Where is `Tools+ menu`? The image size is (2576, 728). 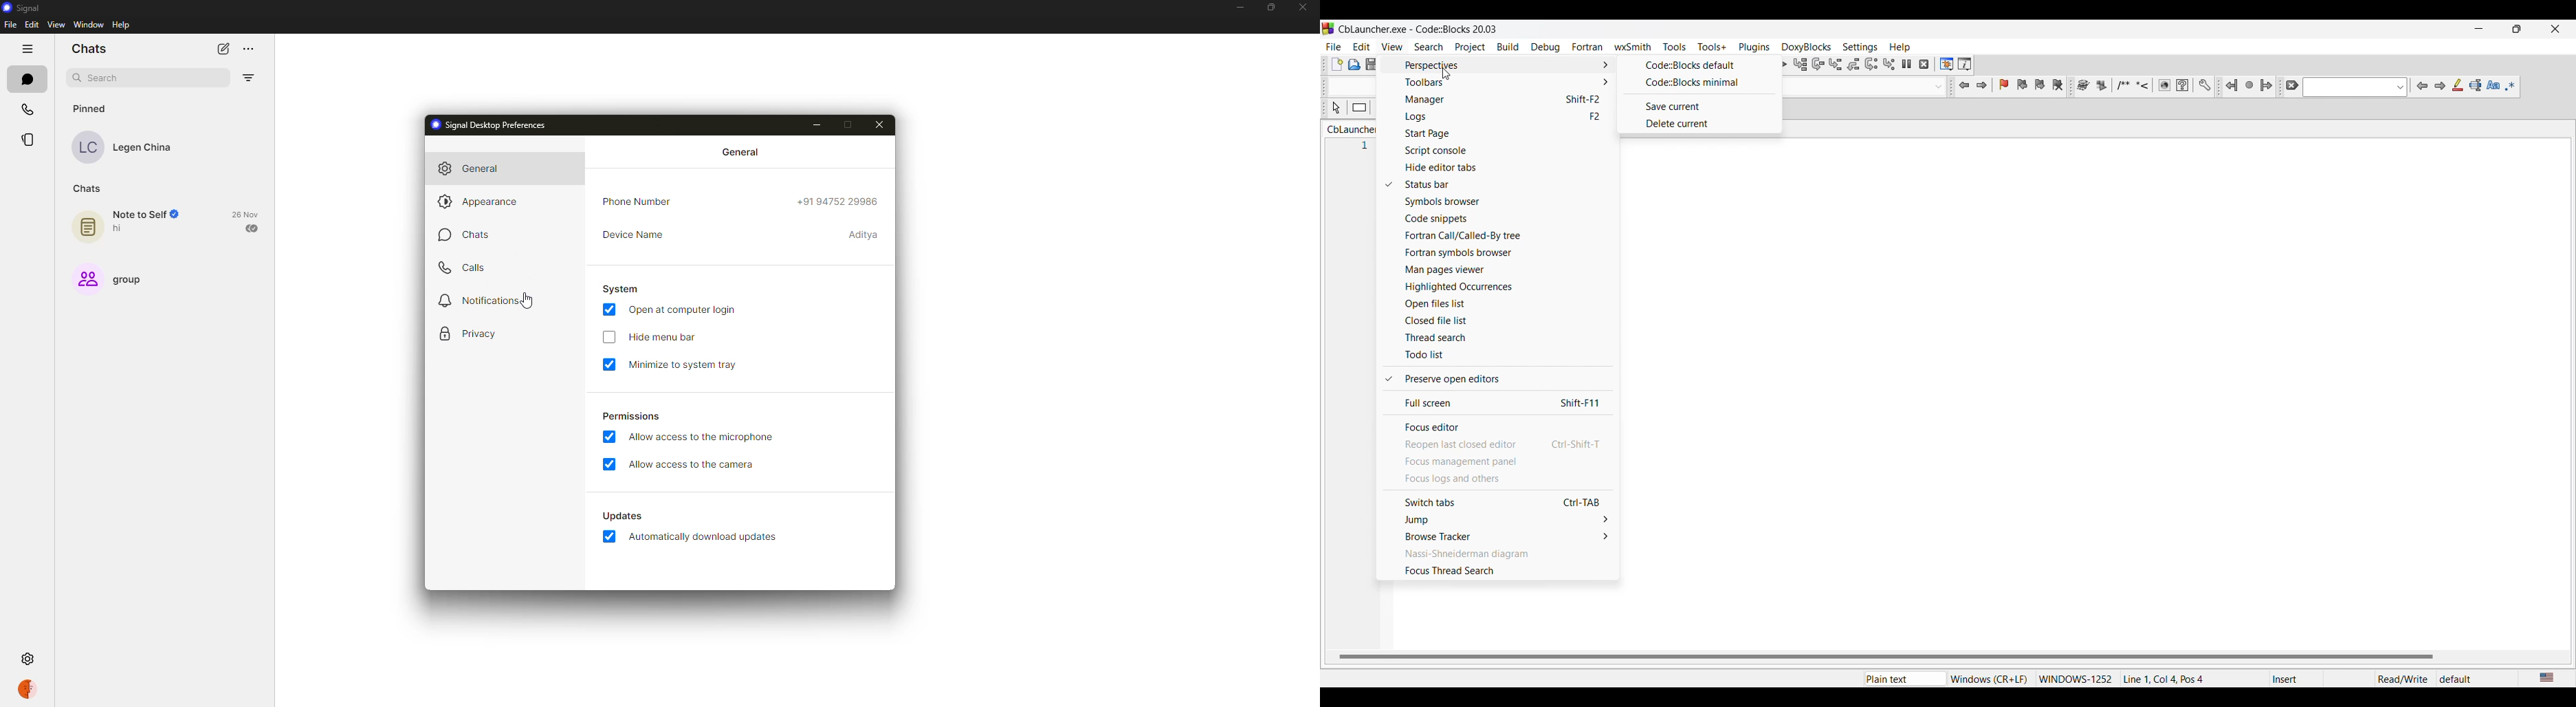
Tools+ menu is located at coordinates (1712, 46).